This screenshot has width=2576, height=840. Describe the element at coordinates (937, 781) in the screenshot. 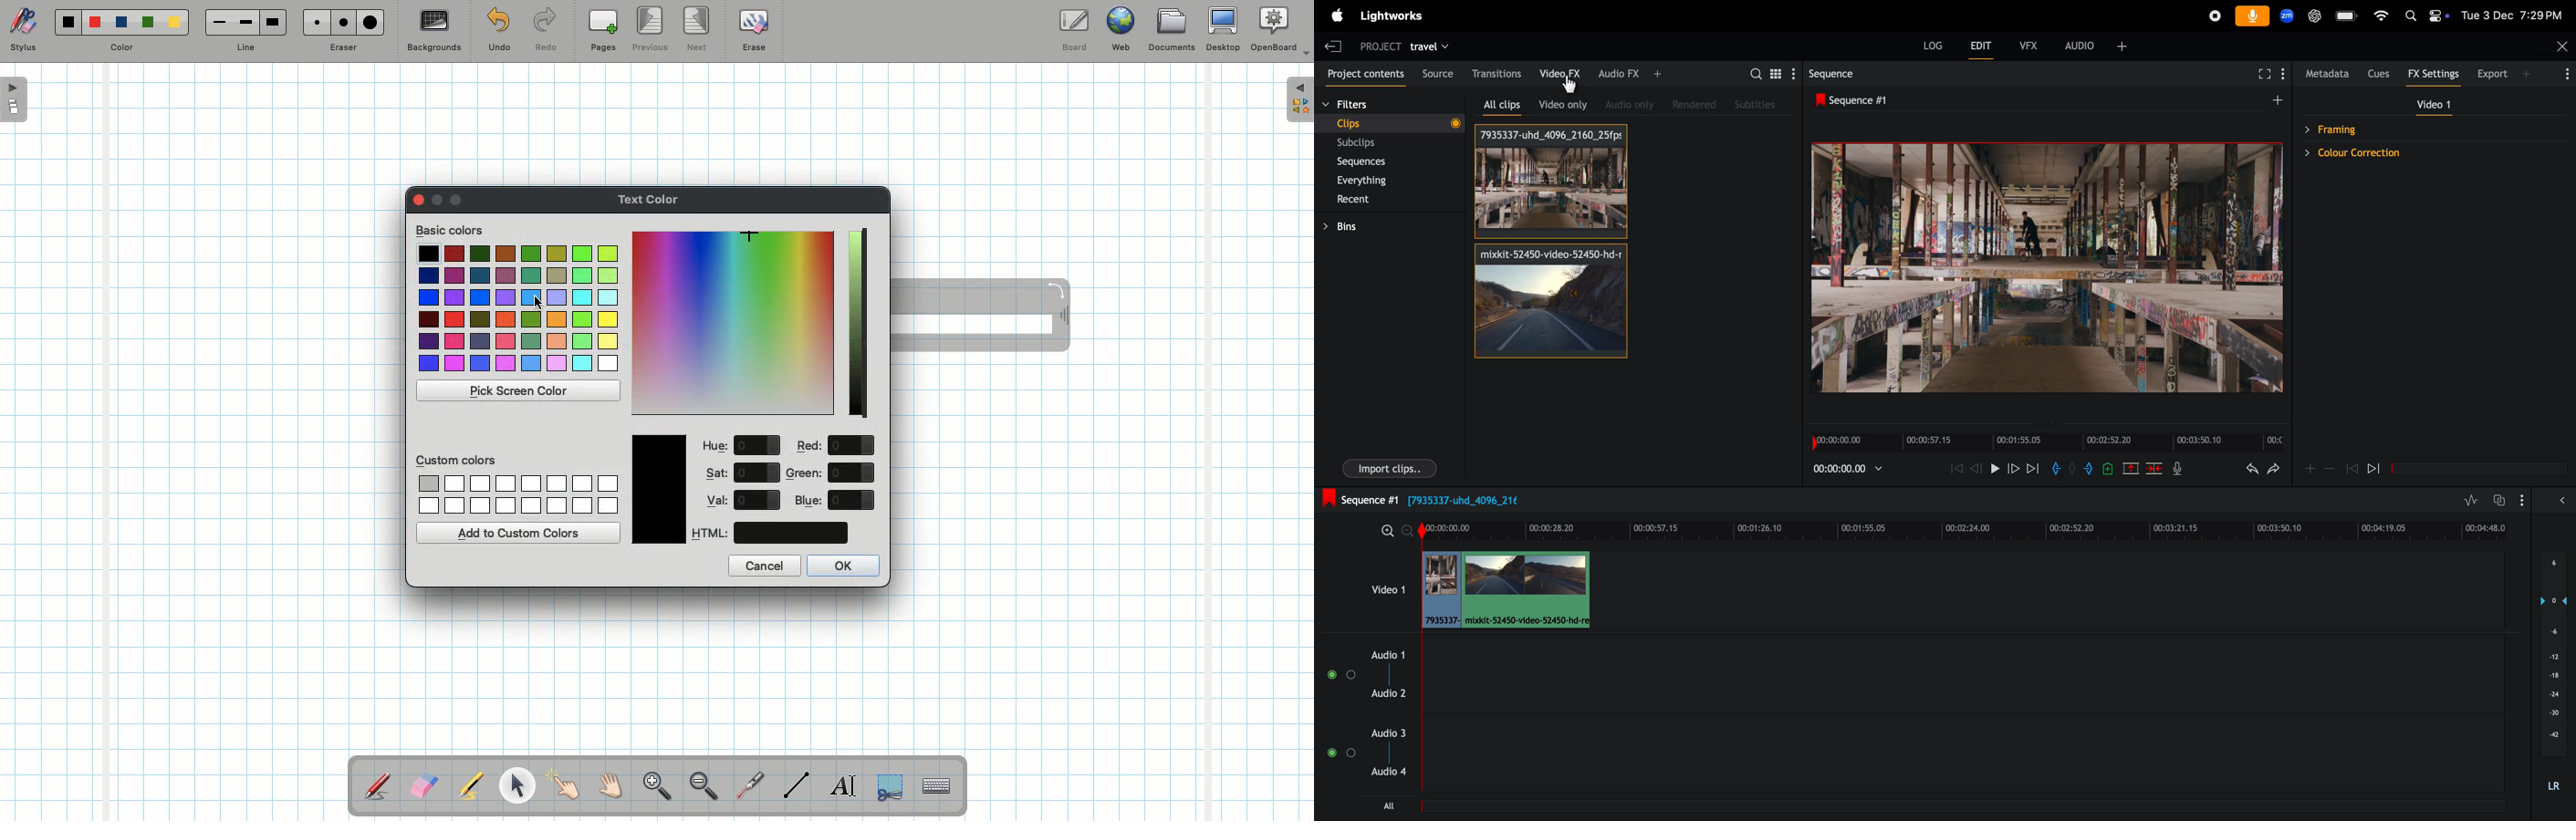

I see `Text input` at that location.